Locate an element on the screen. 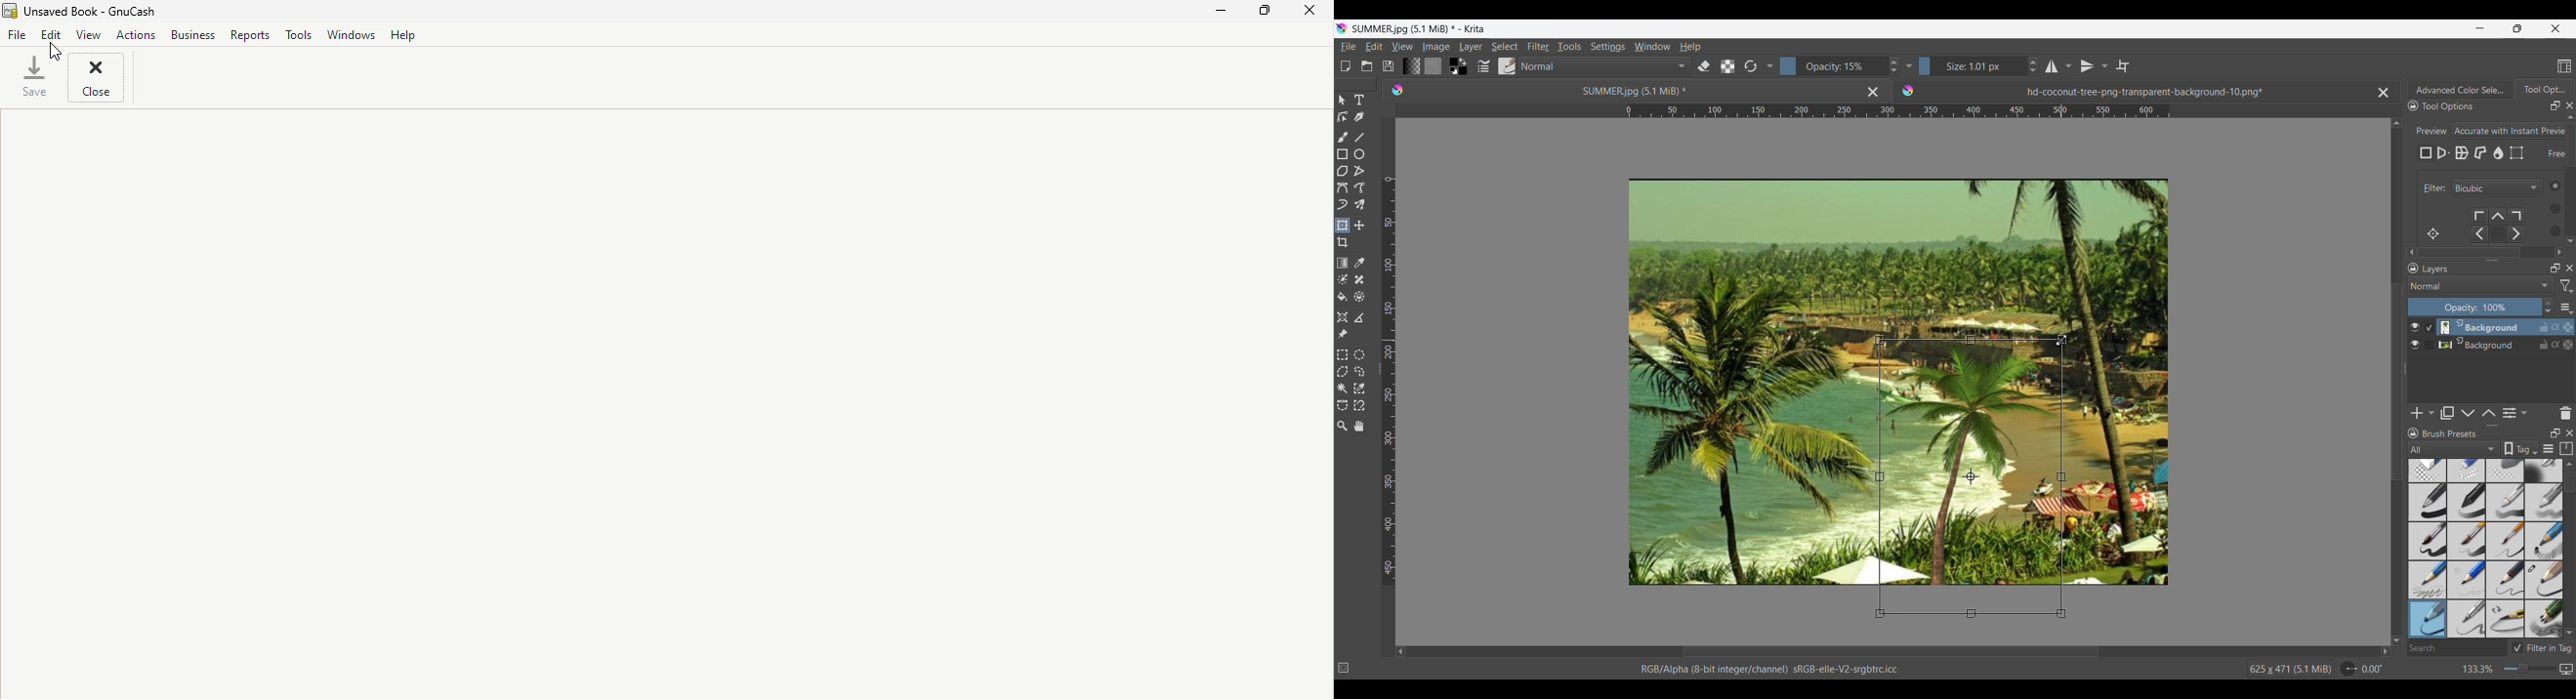 The height and width of the screenshot is (700, 2576). View is located at coordinates (87, 33).